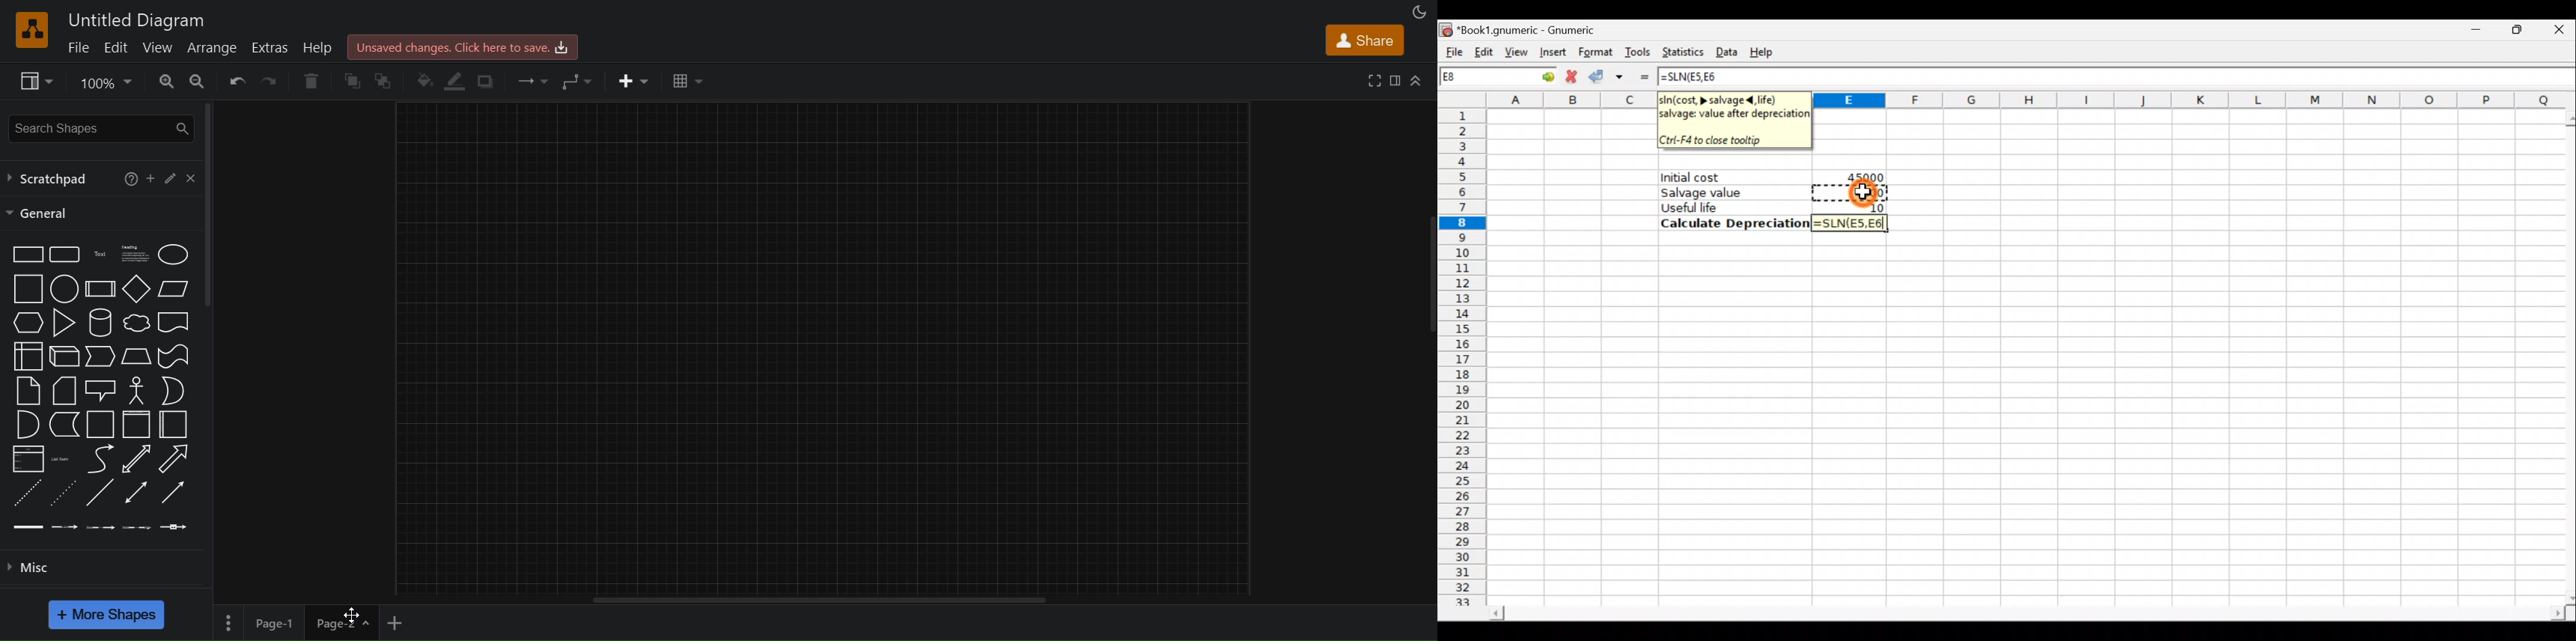  Describe the element at coordinates (137, 288) in the screenshot. I see `diamond` at that location.